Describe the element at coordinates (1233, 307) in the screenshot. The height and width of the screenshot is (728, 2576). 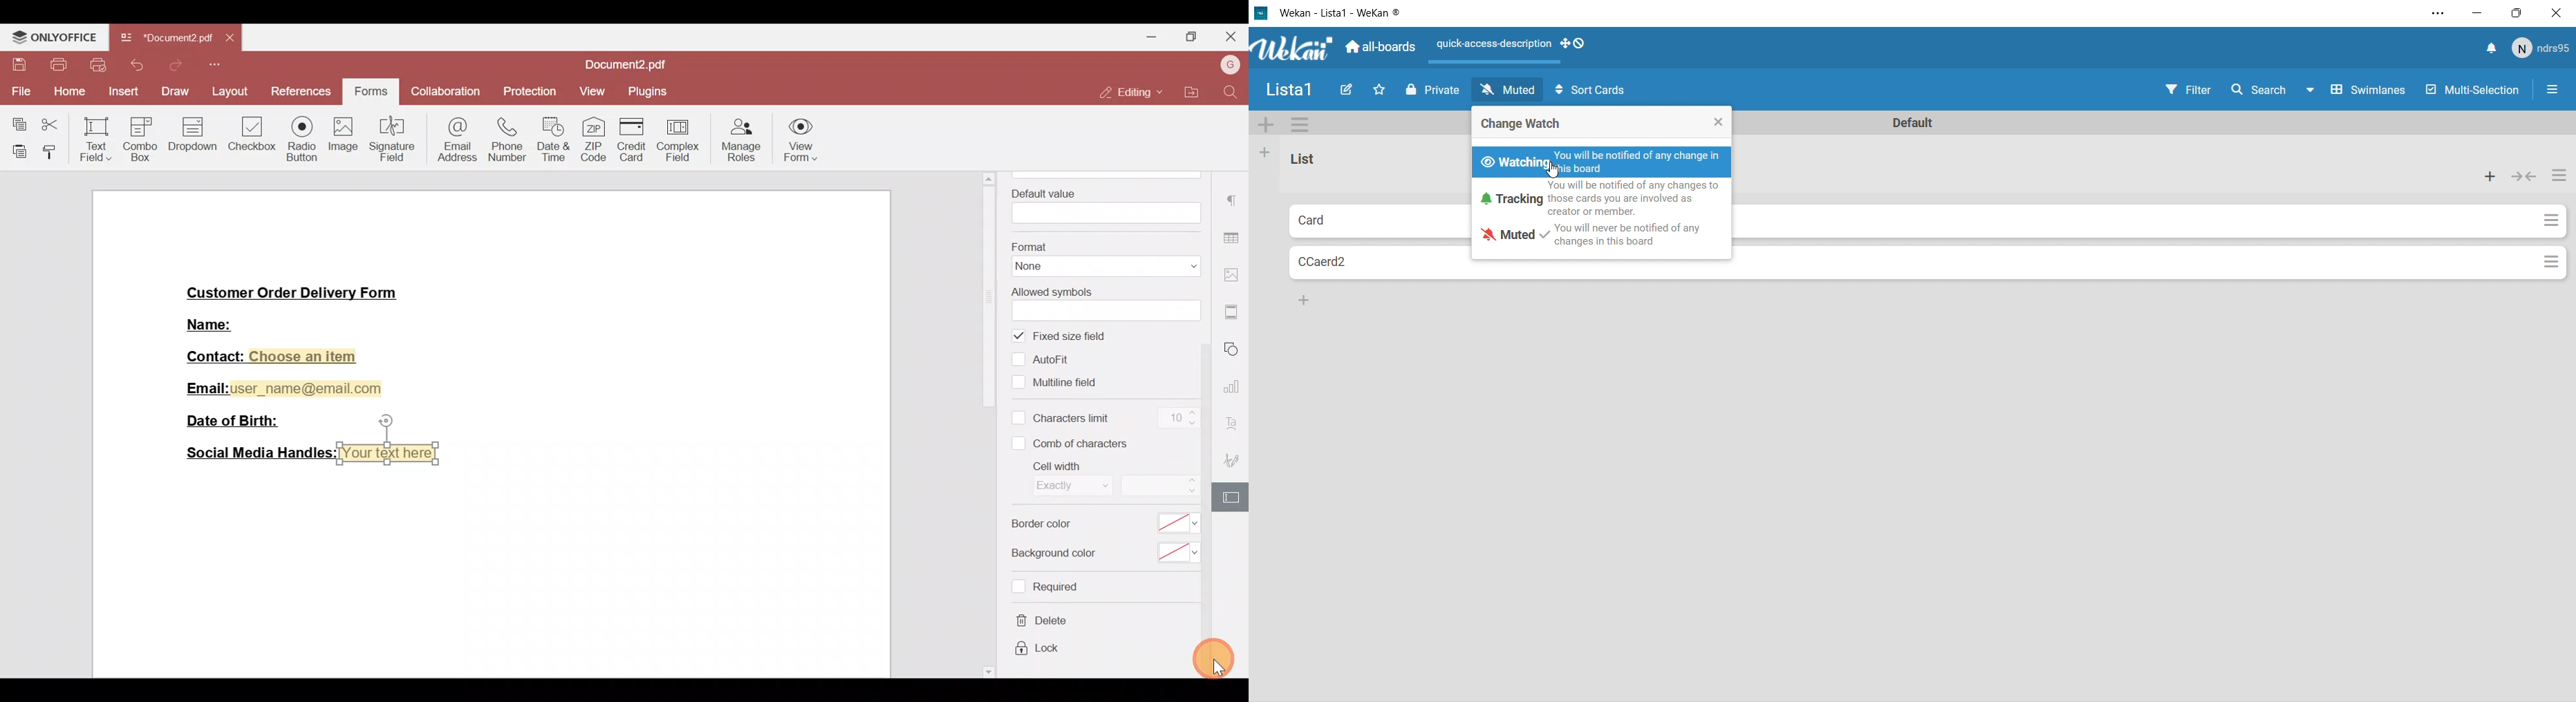
I see `More settings` at that location.